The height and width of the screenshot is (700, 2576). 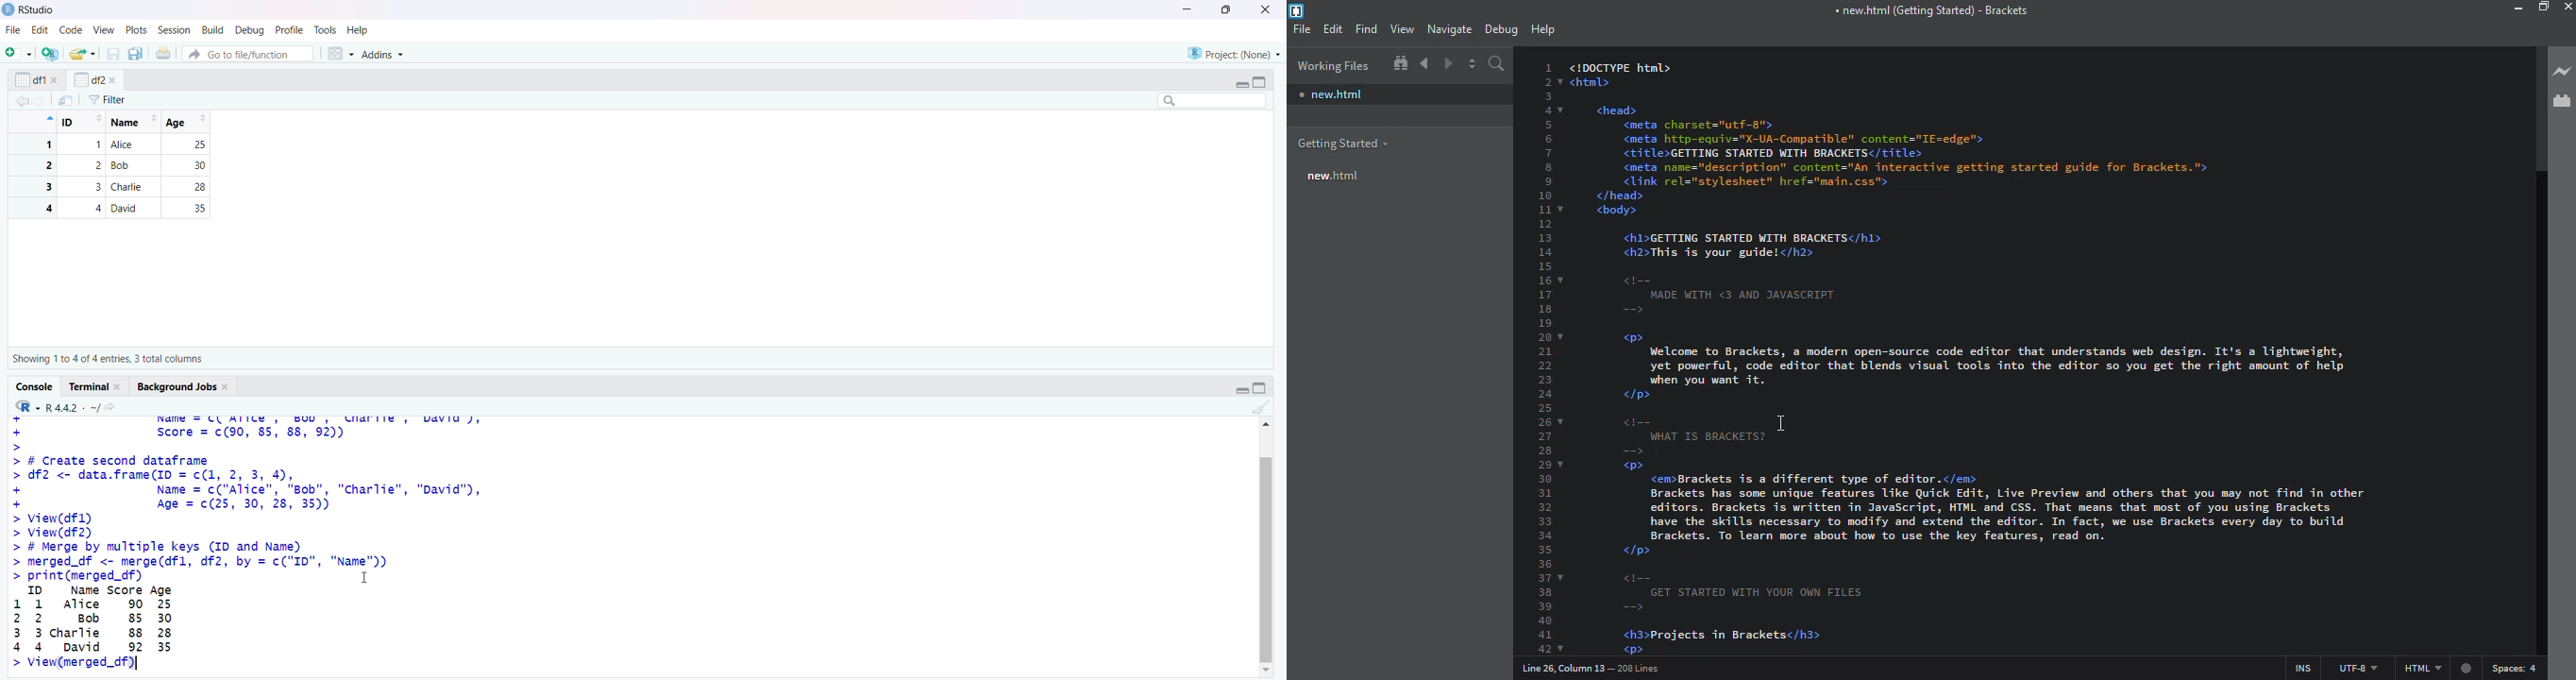 What do you see at coordinates (138, 31) in the screenshot?
I see `plots` at bounding box center [138, 31].